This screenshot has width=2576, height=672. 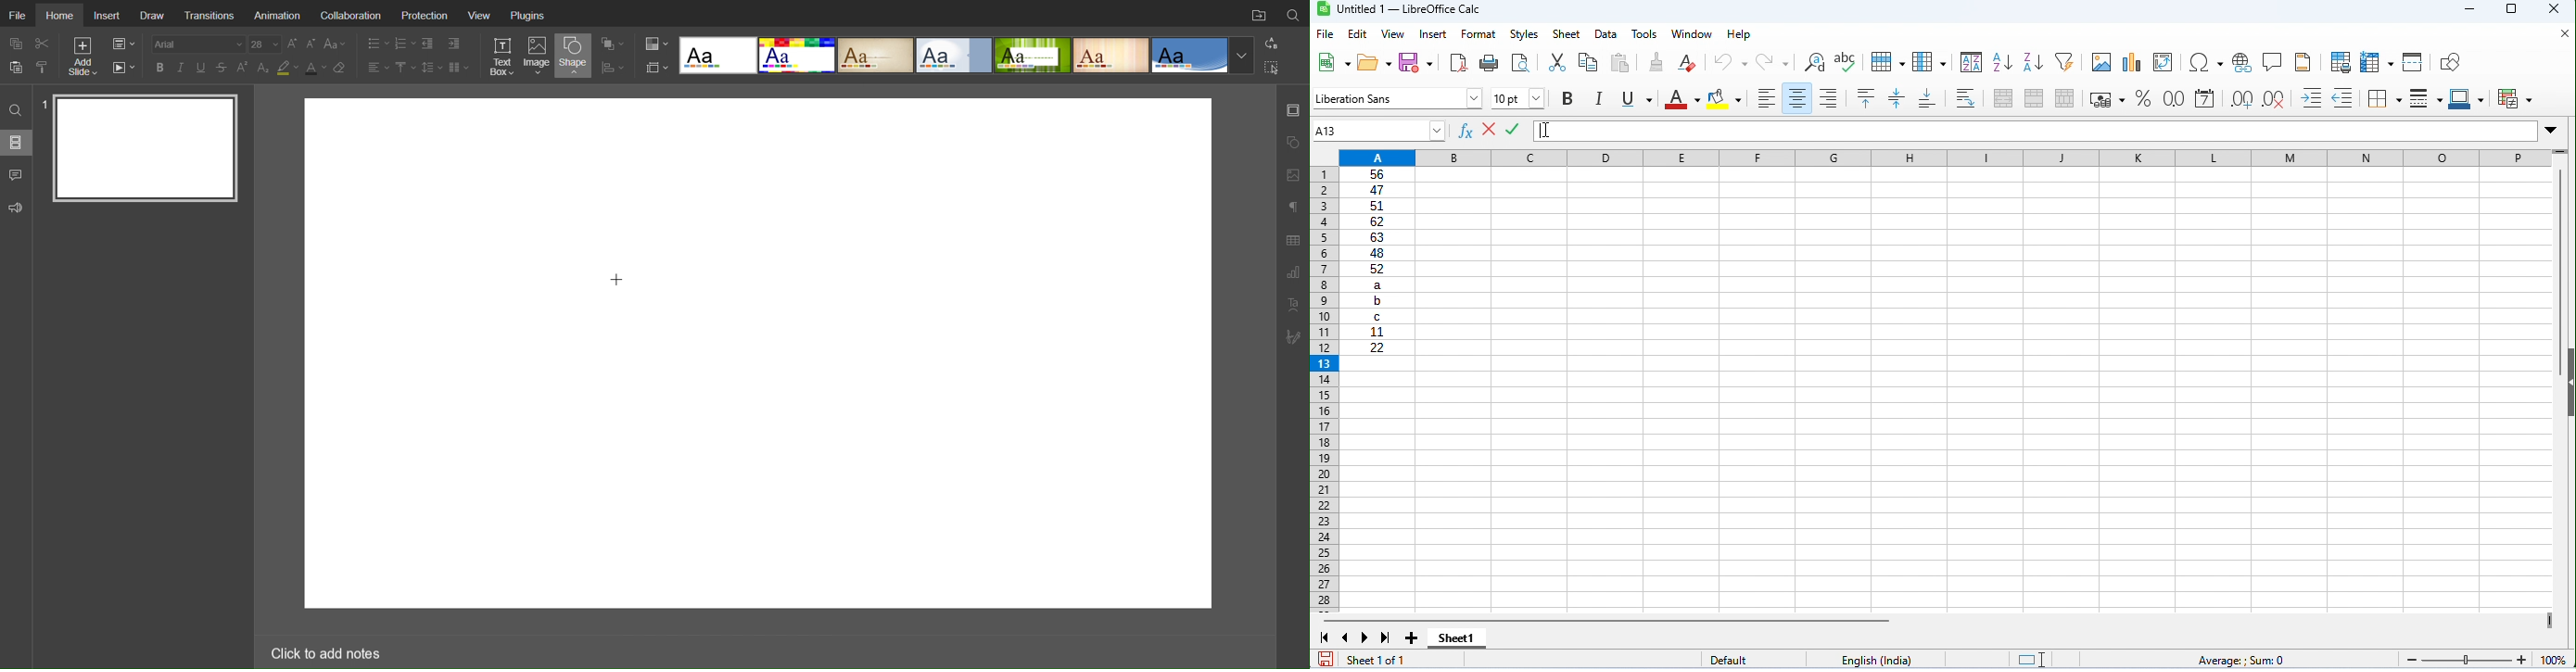 What do you see at coordinates (404, 44) in the screenshot?
I see `Number List` at bounding box center [404, 44].